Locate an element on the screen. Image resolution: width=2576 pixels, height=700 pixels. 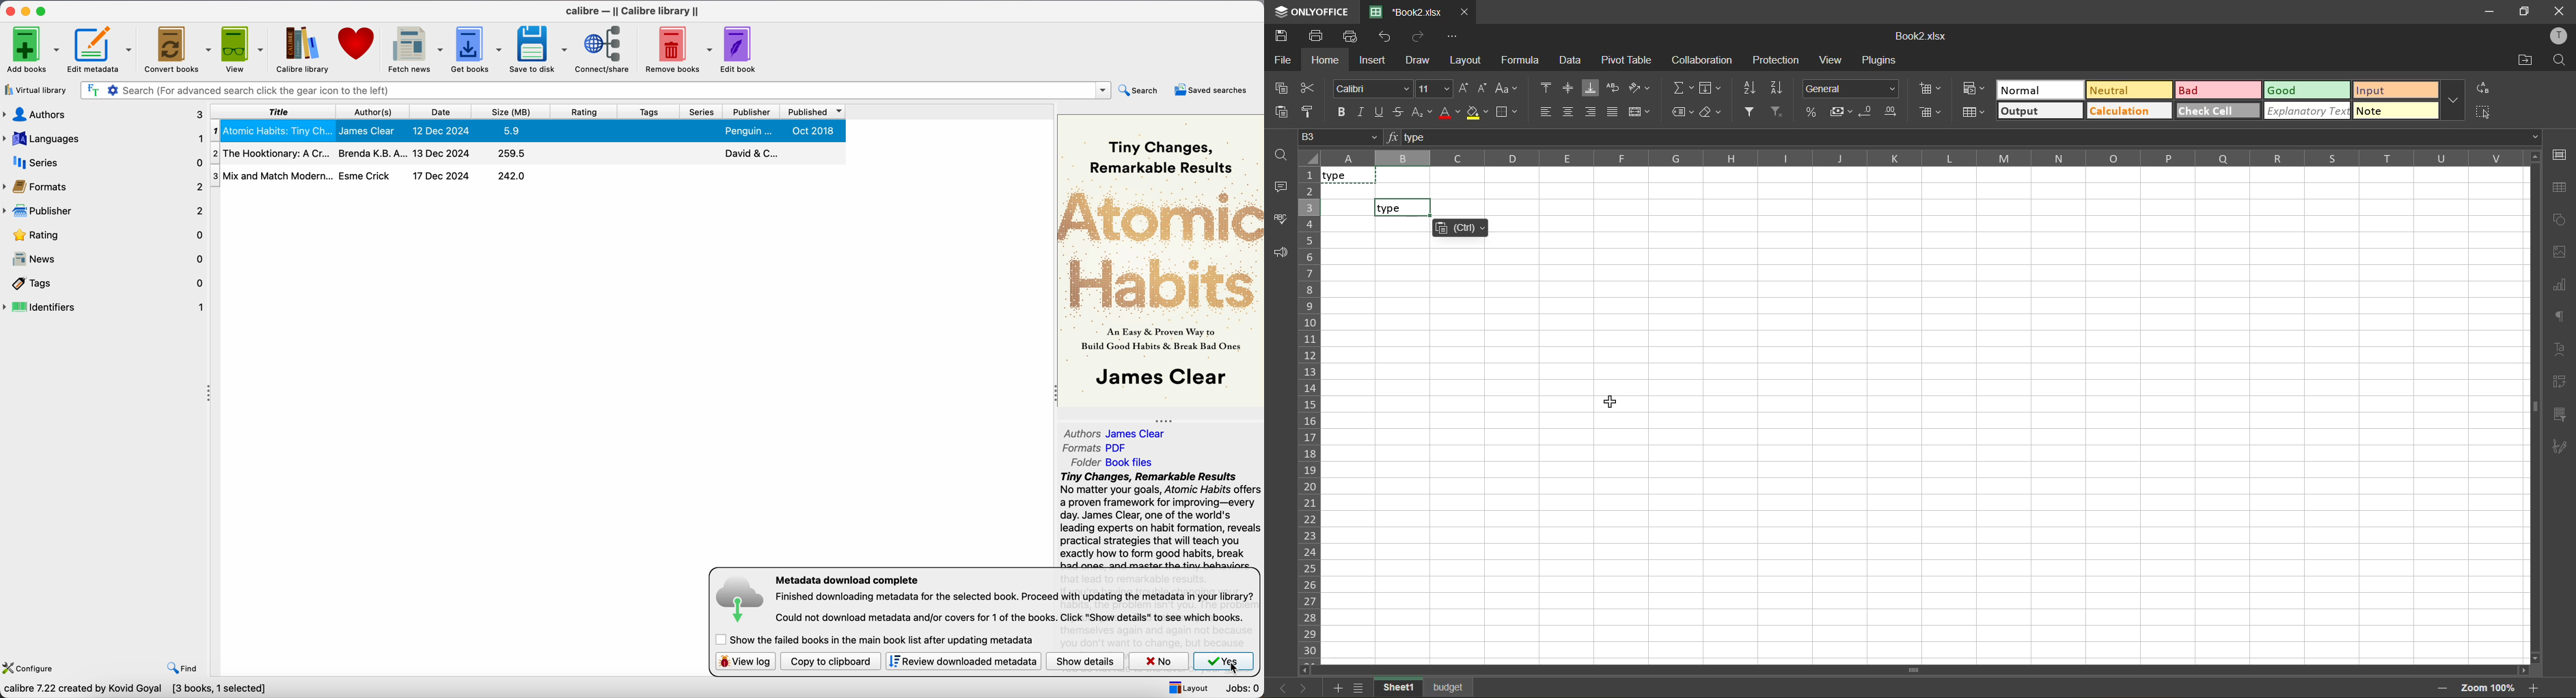
virtual library is located at coordinates (36, 90).